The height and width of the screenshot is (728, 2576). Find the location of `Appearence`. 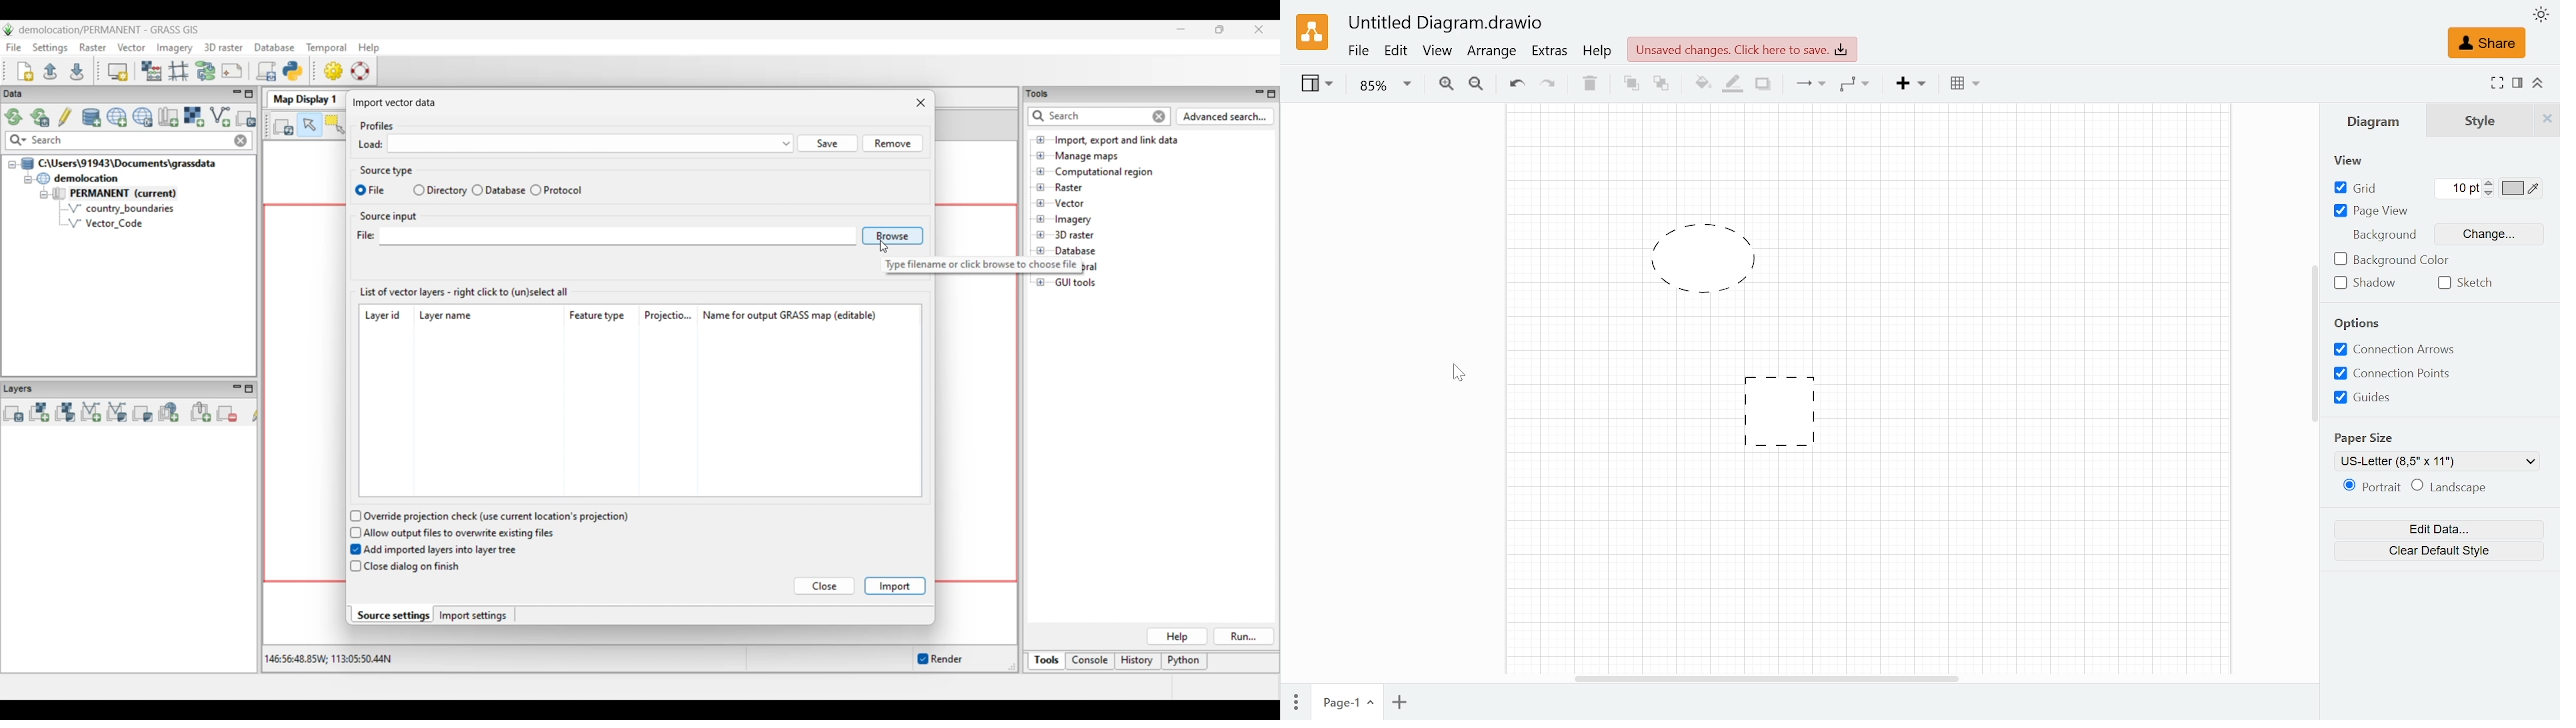

Appearence is located at coordinates (2540, 14).